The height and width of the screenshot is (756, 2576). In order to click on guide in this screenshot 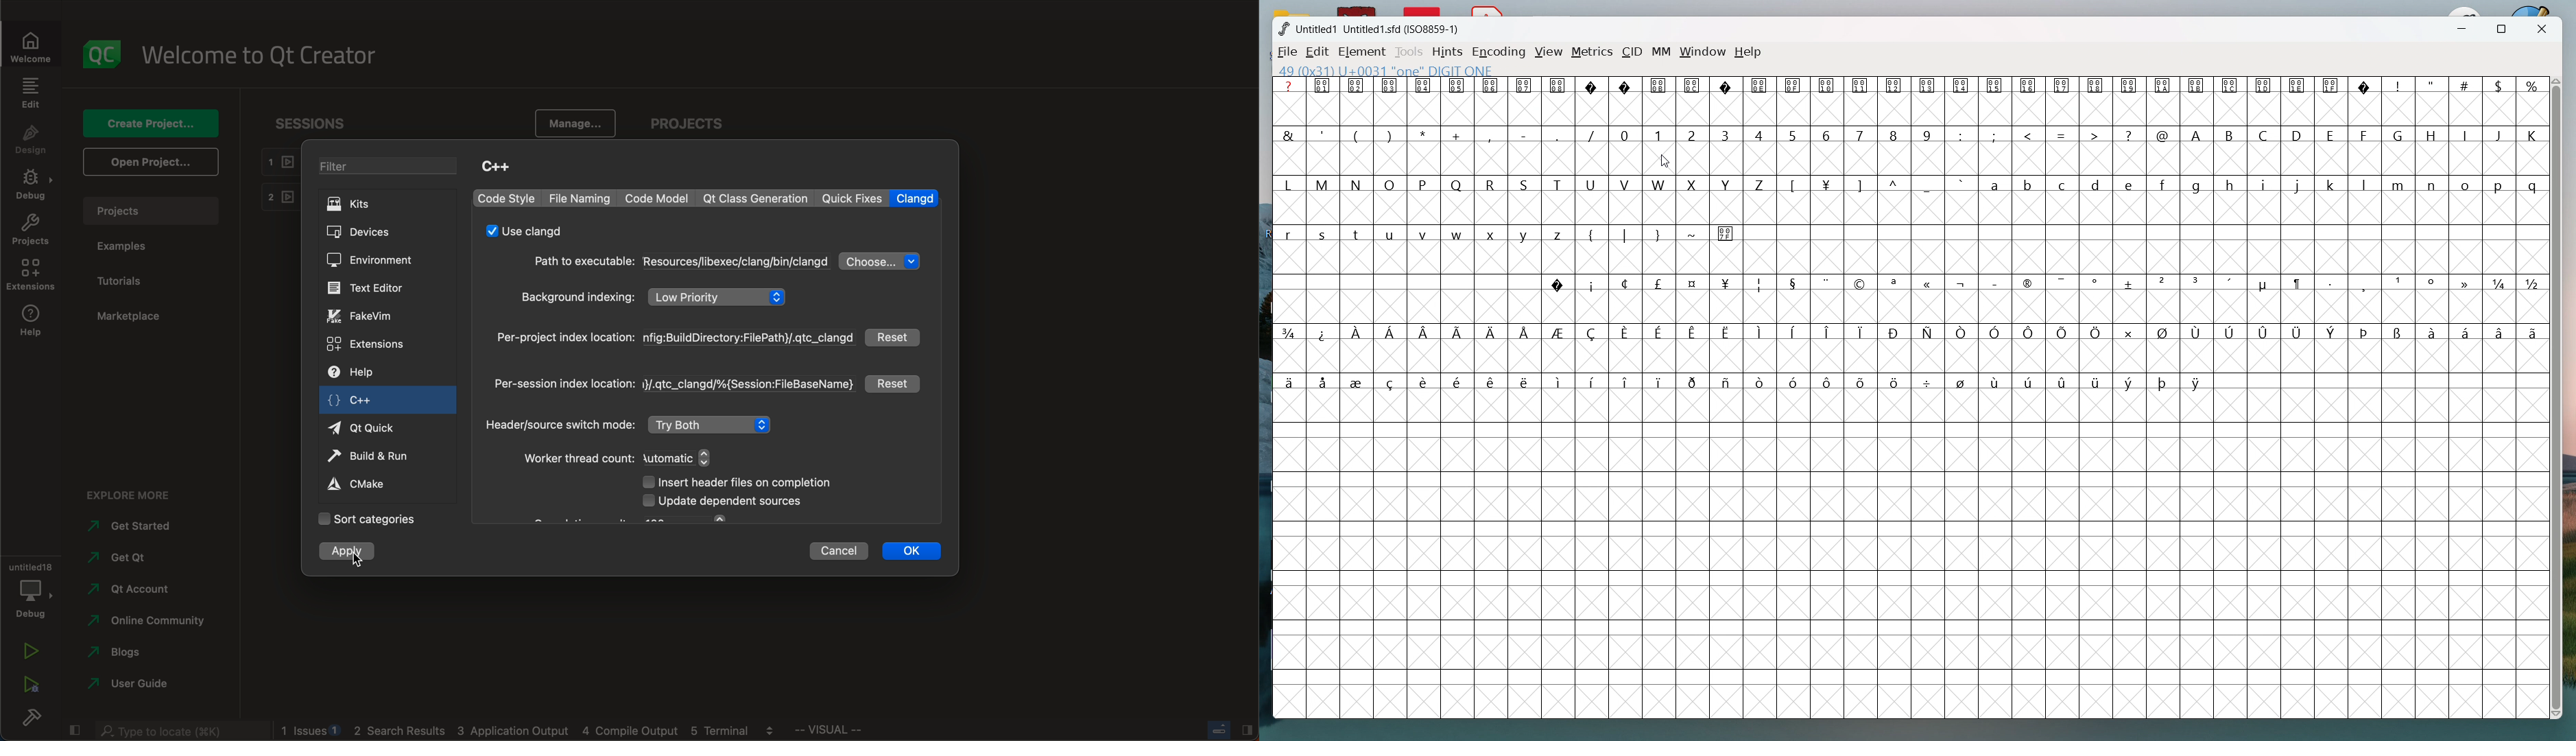, I will do `click(132, 682)`.